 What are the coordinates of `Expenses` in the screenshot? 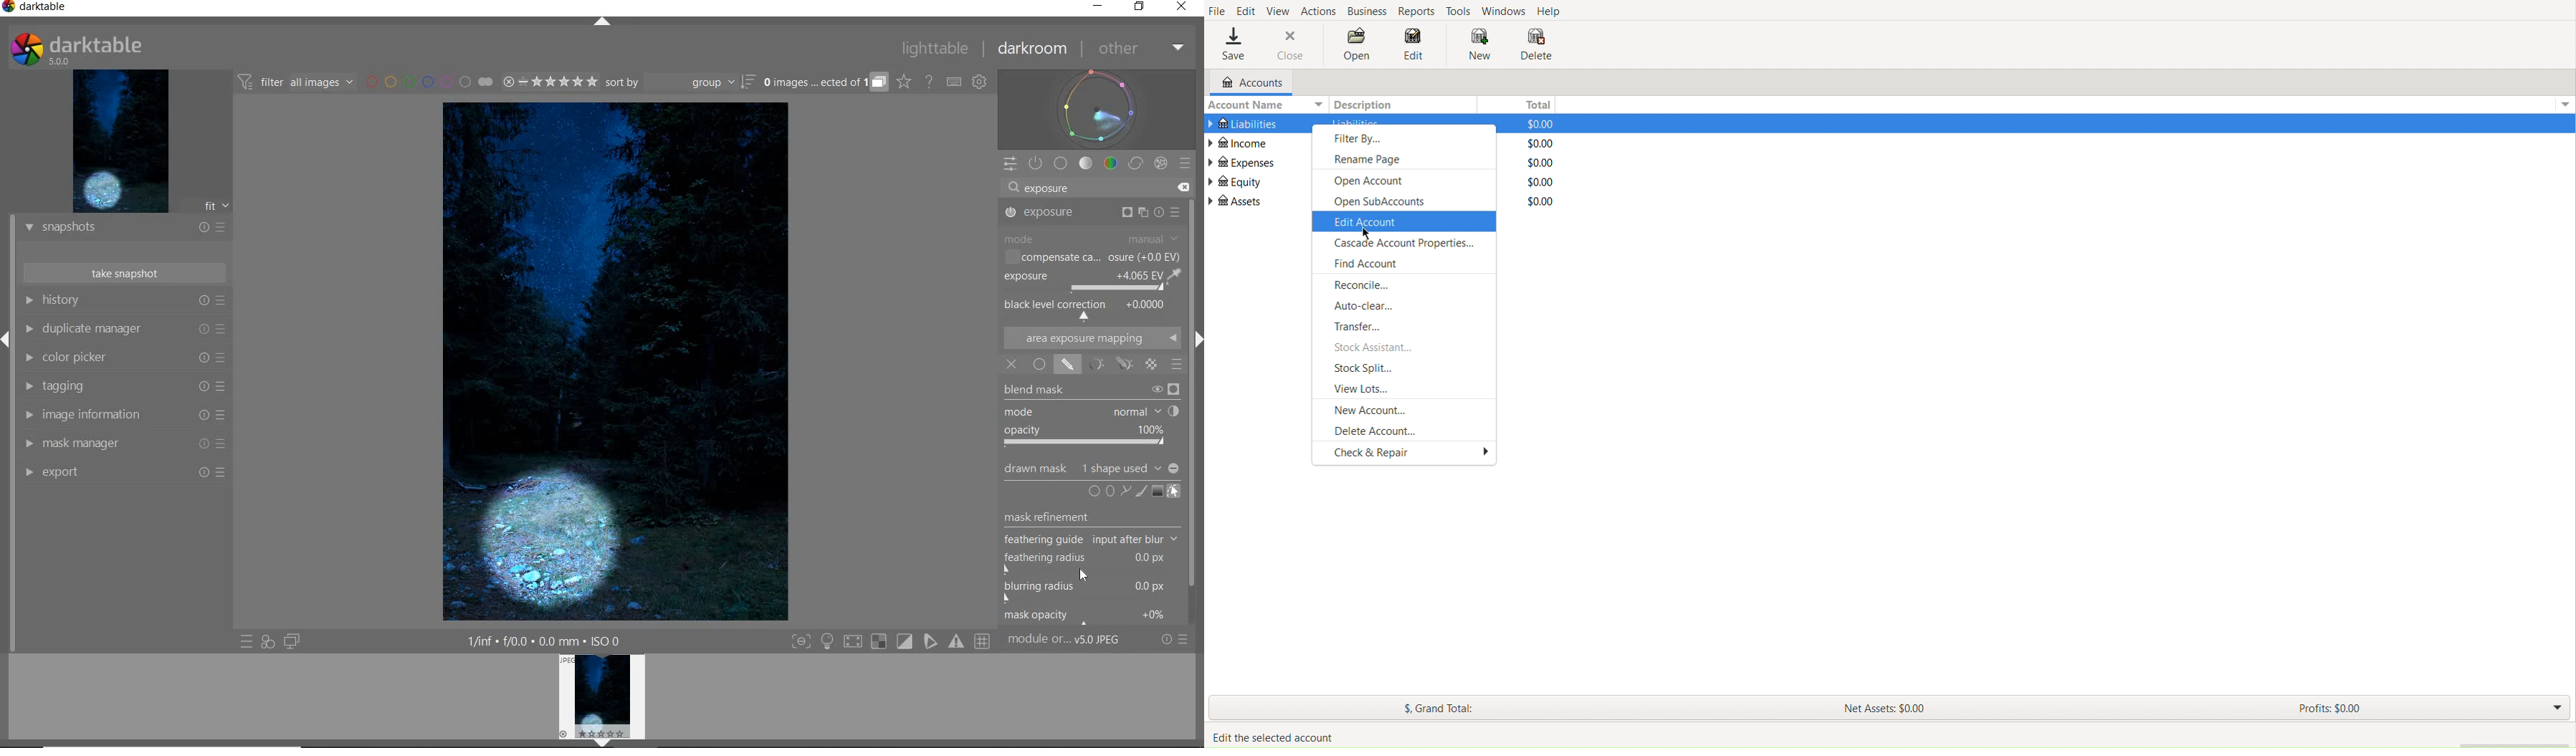 It's located at (1243, 162).